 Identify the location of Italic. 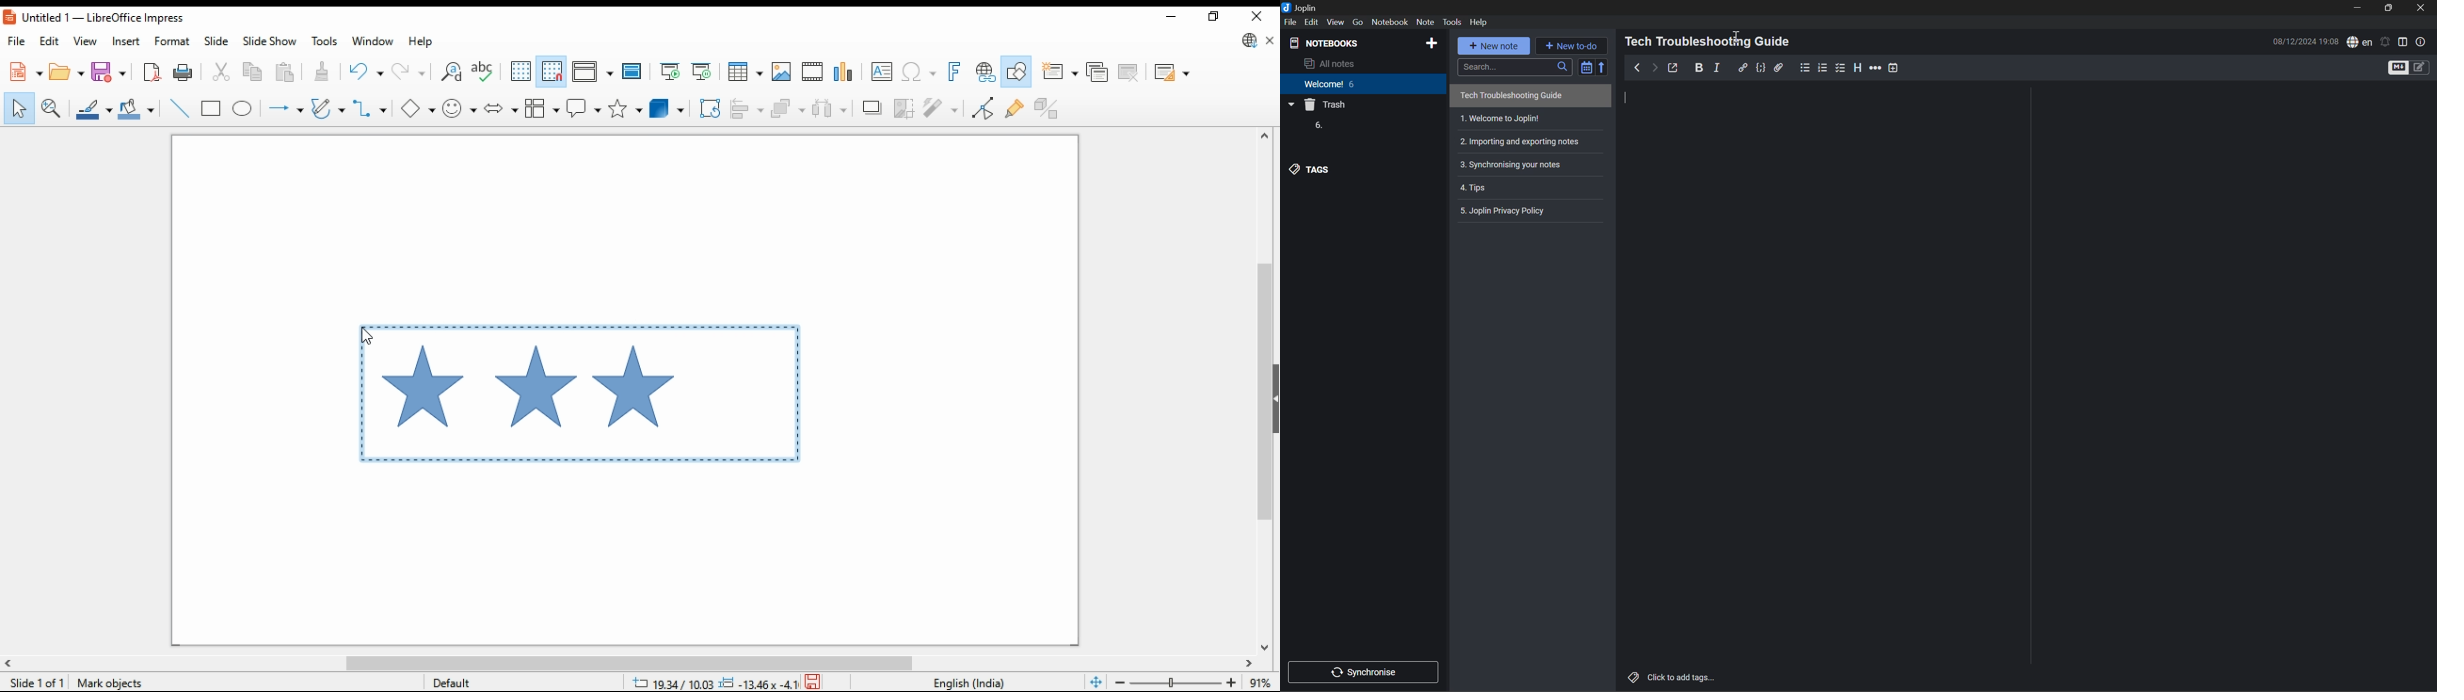
(1719, 67).